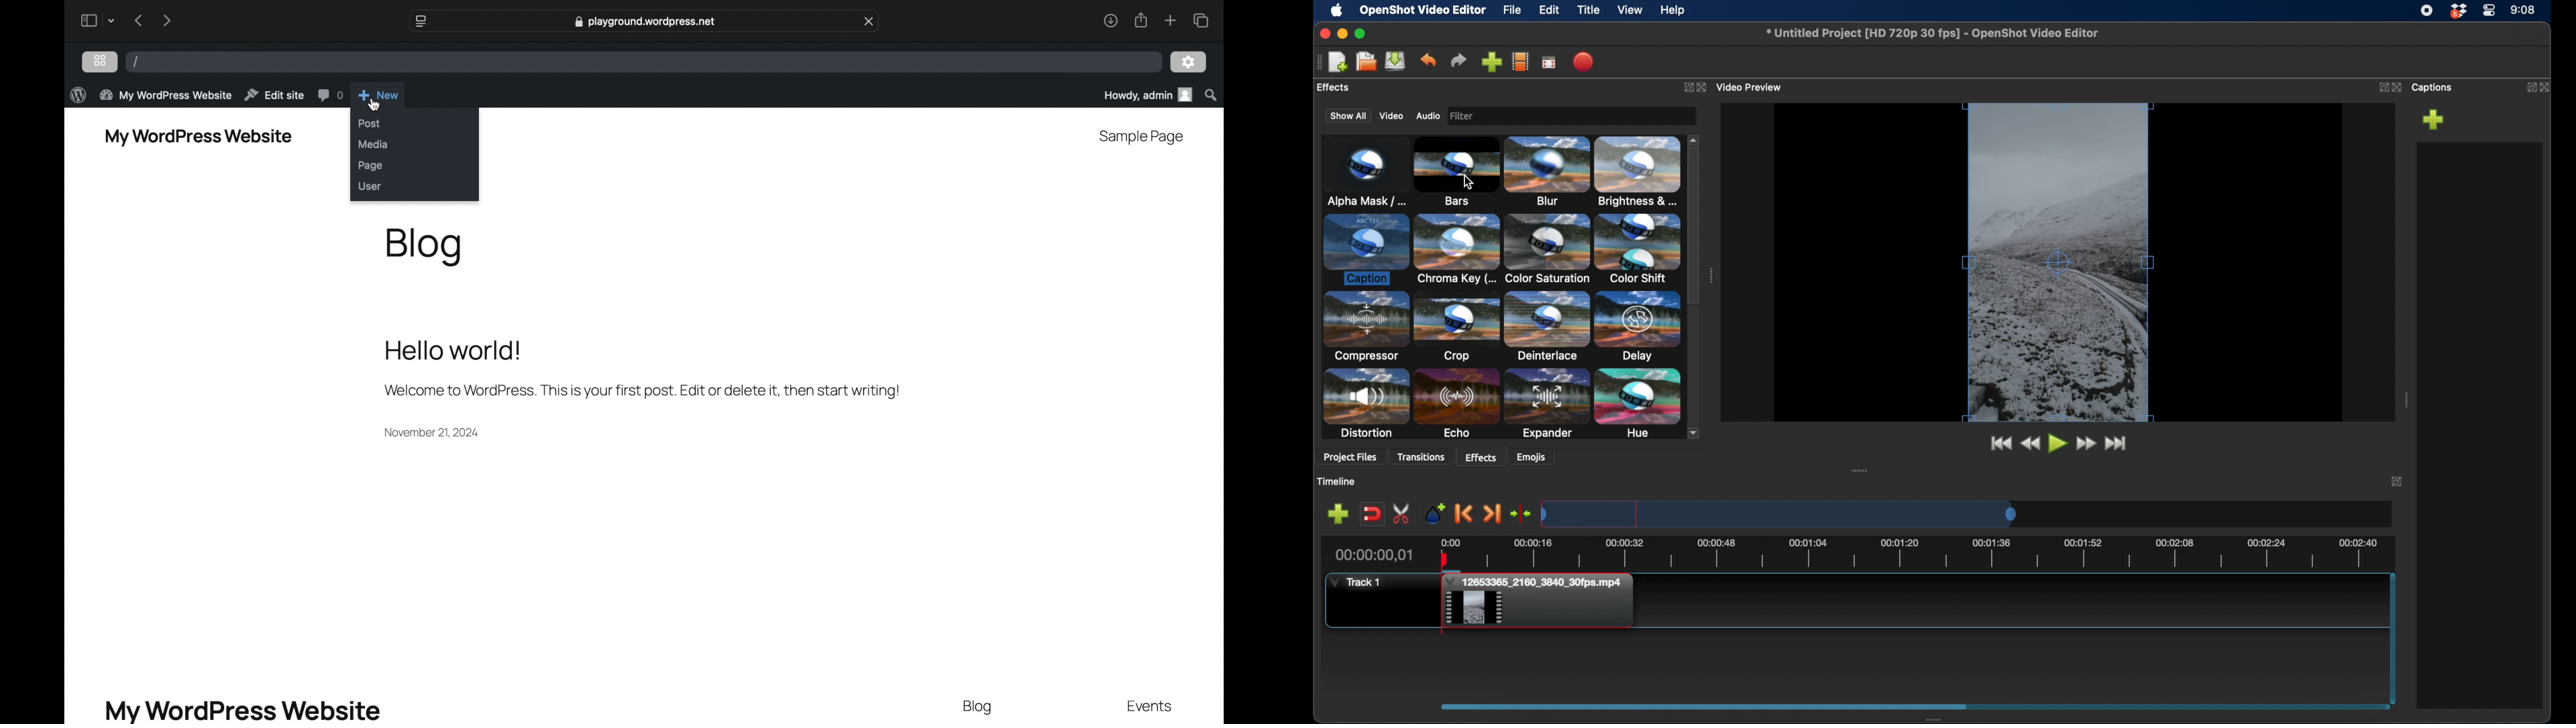 The width and height of the screenshot is (2576, 728). Describe the element at coordinates (1459, 60) in the screenshot. I see `redo` at that location.